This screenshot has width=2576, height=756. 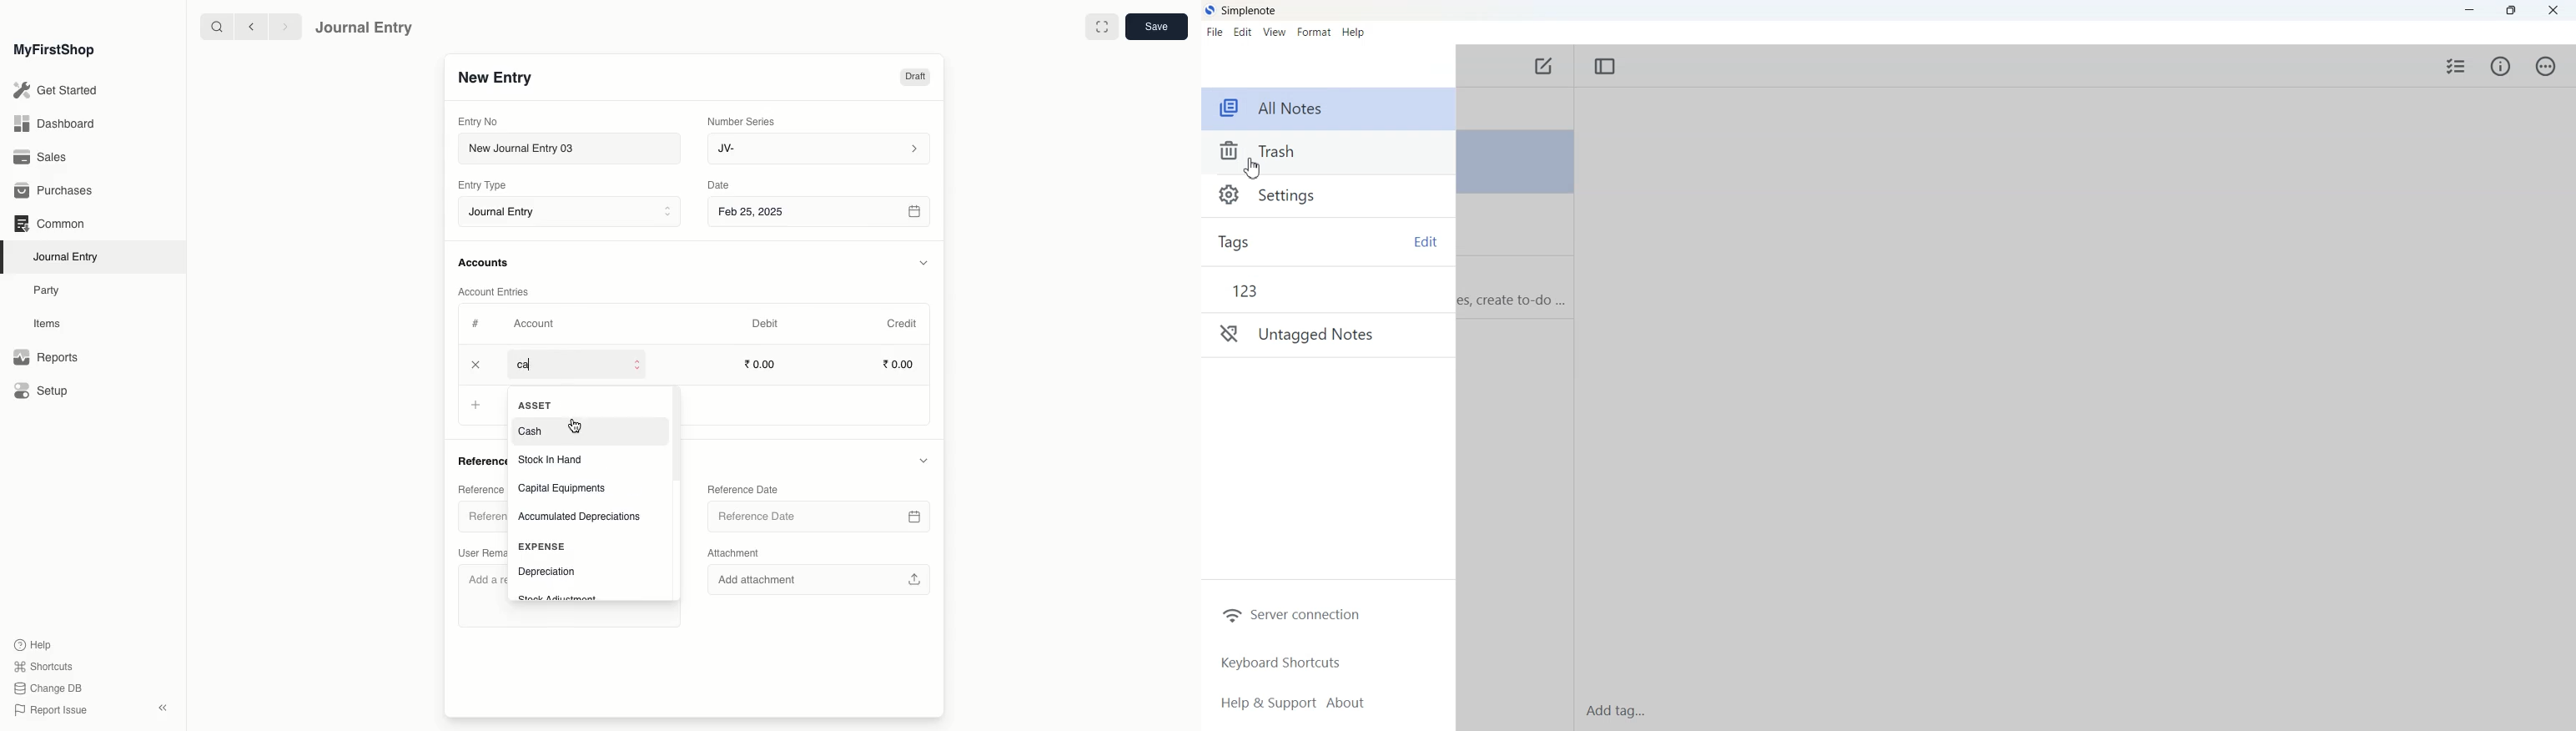 I want to click on Trash, so click(x=1329, y=153).